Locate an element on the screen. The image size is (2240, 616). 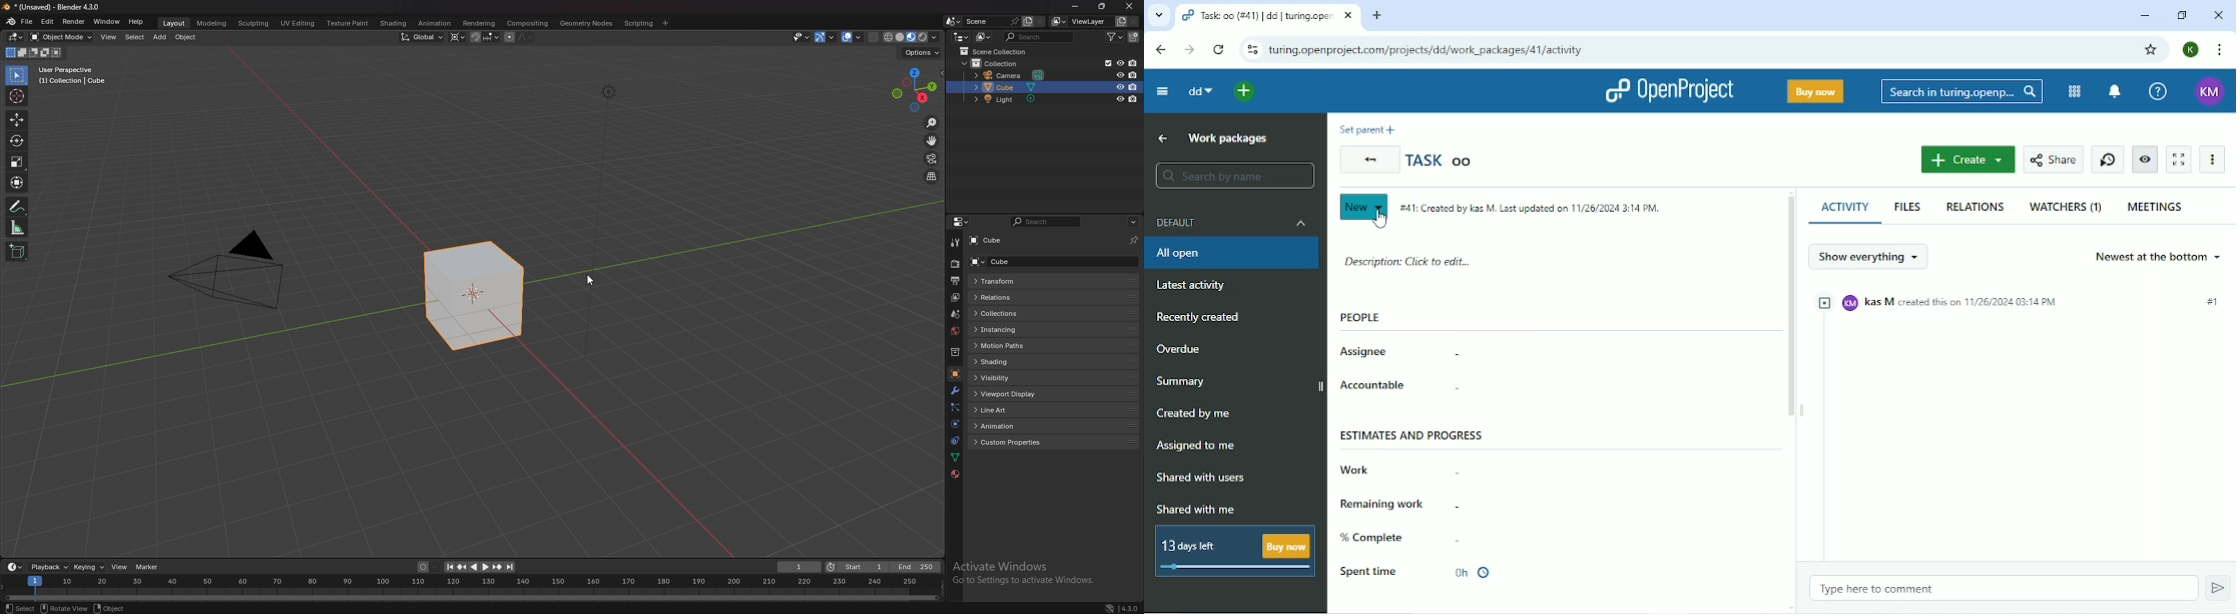
measure is located at coordinates (17, 227).